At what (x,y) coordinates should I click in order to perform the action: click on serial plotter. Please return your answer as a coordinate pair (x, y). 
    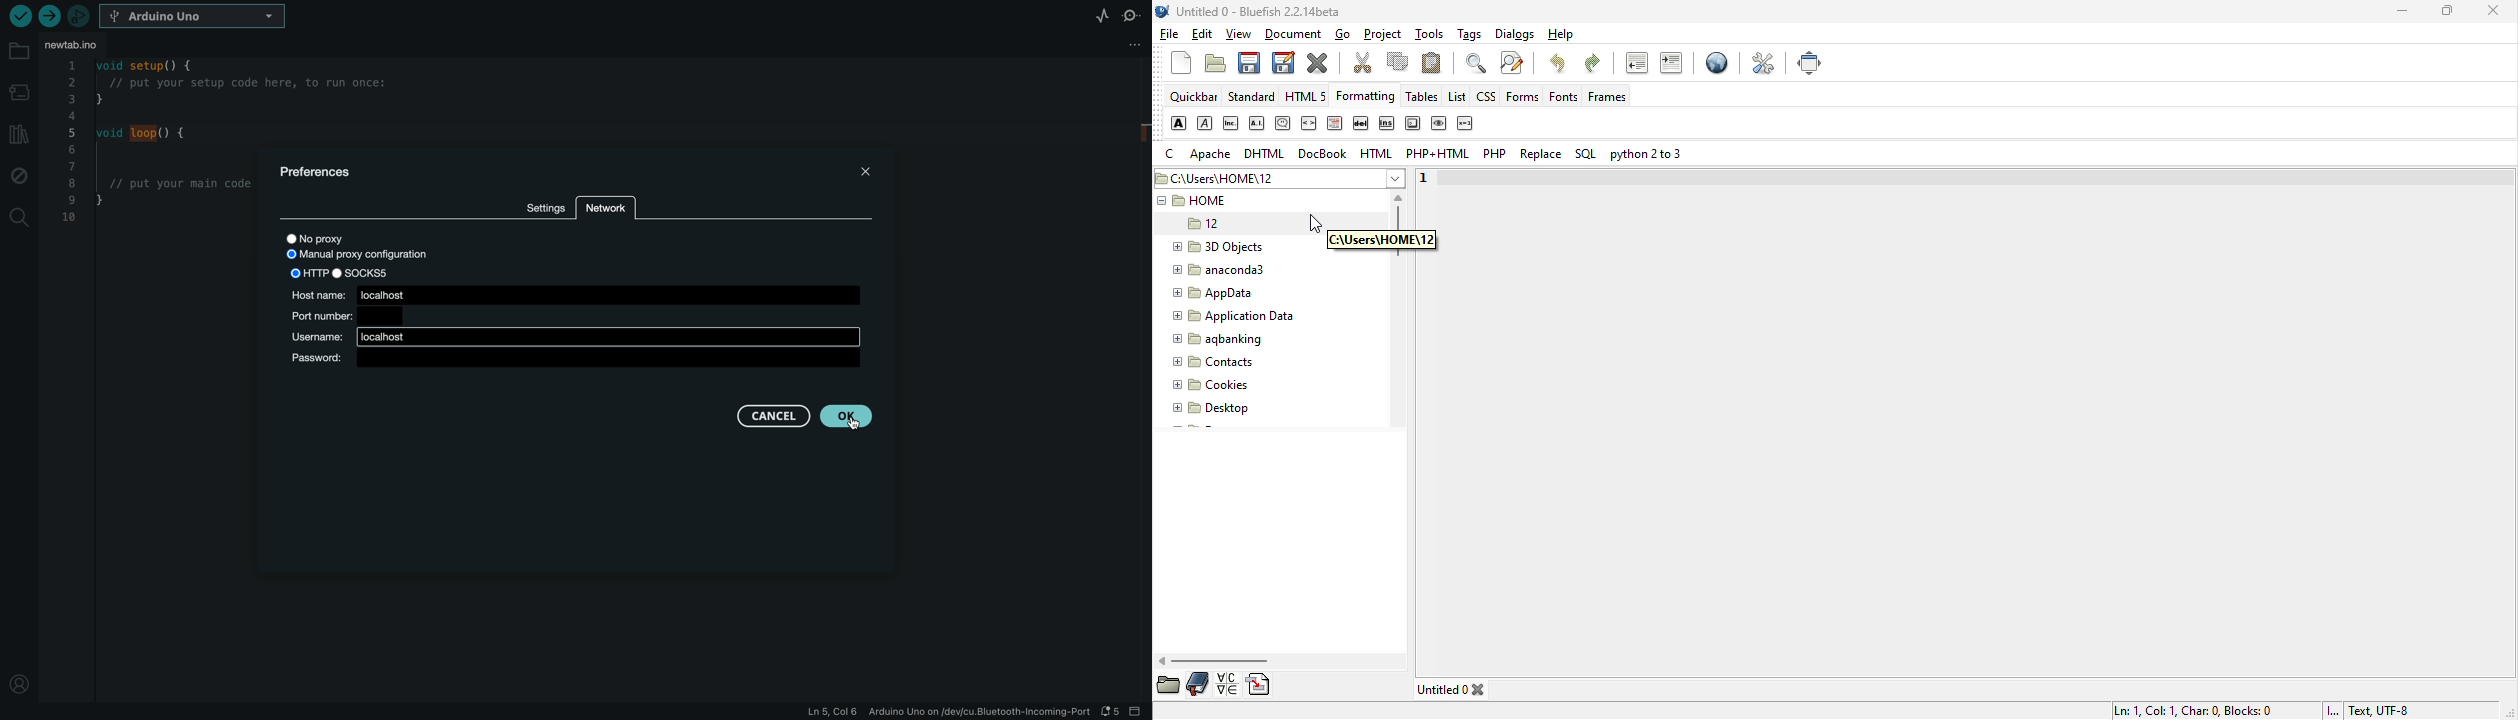
    Looking at the image, I should click on (1102, 16).